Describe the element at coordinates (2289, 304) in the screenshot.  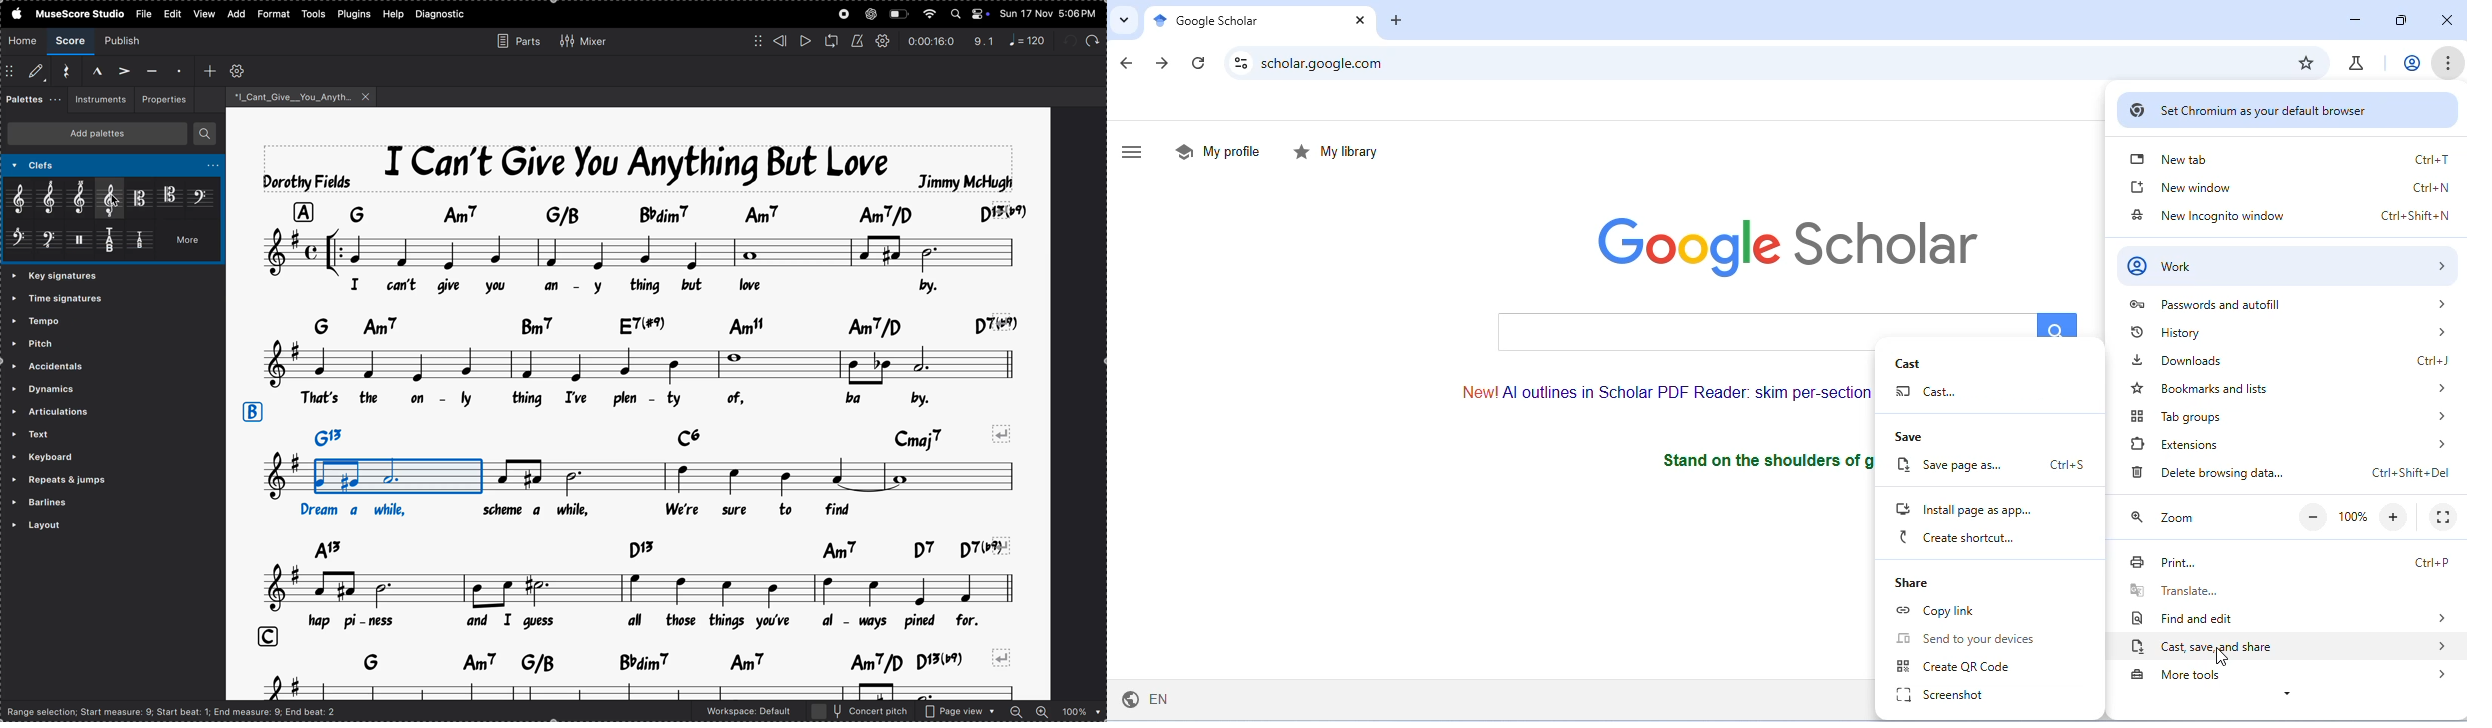
I see `passwords and autofill` at that location.